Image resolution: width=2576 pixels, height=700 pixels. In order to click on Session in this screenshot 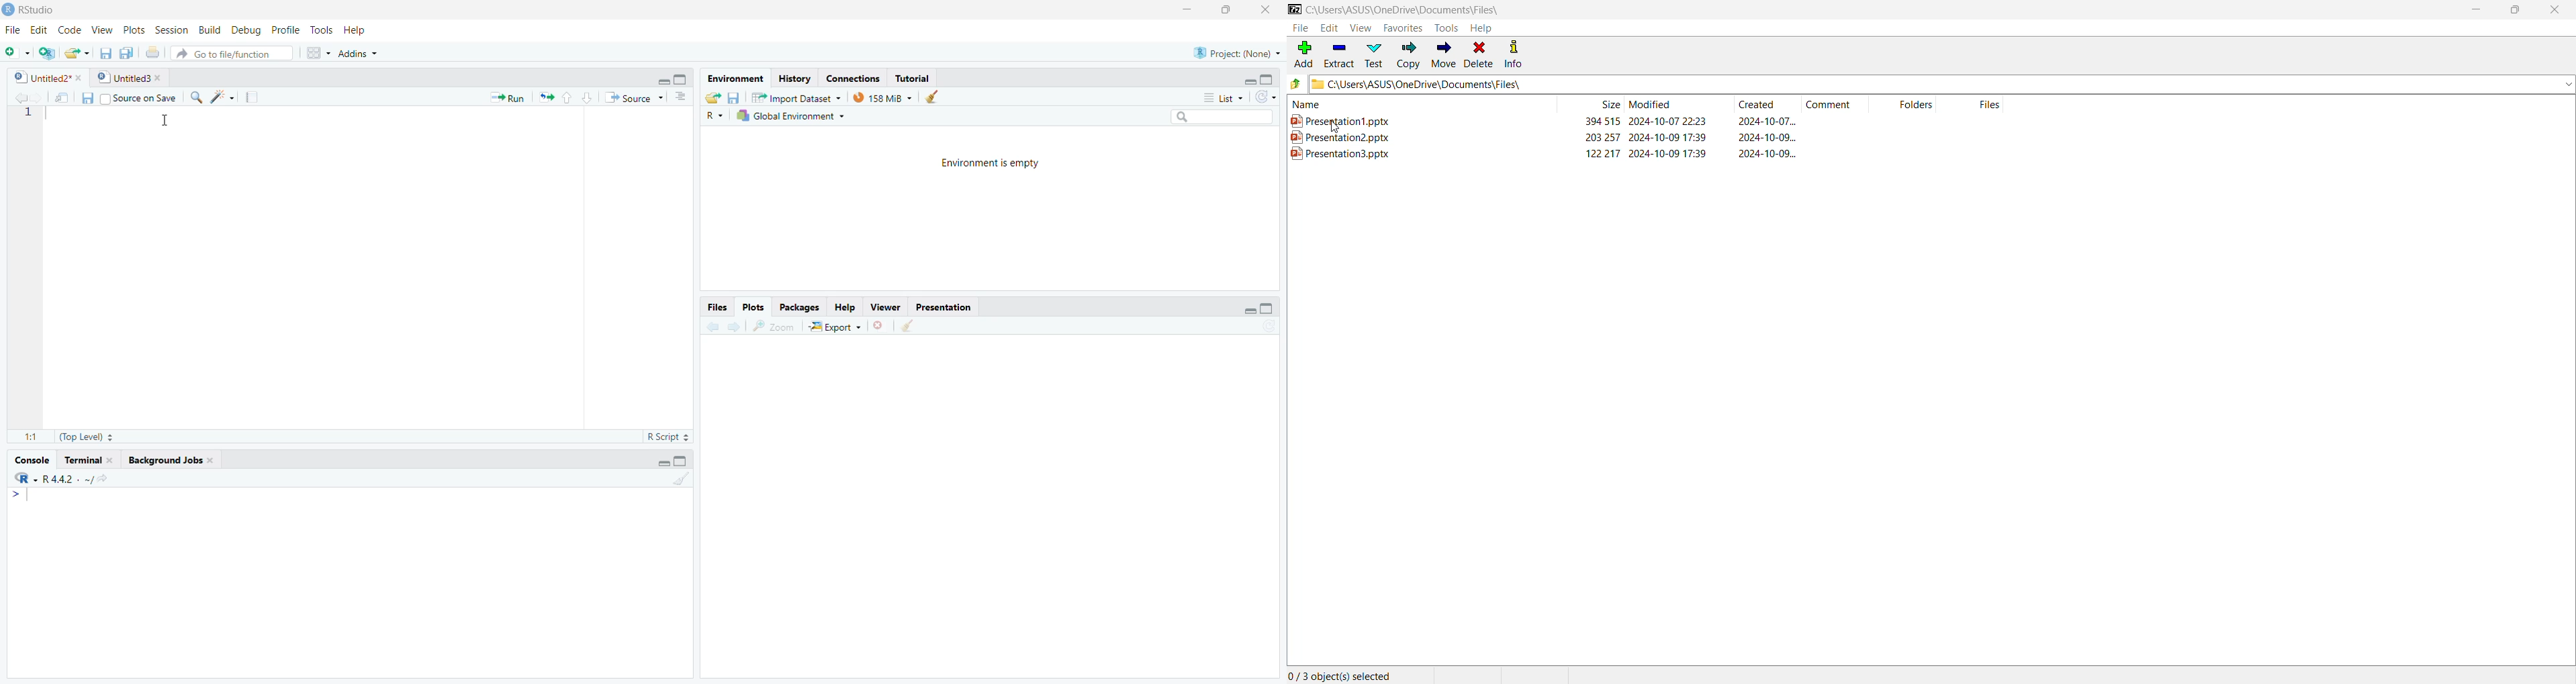, I will do `click(168, 29)`.